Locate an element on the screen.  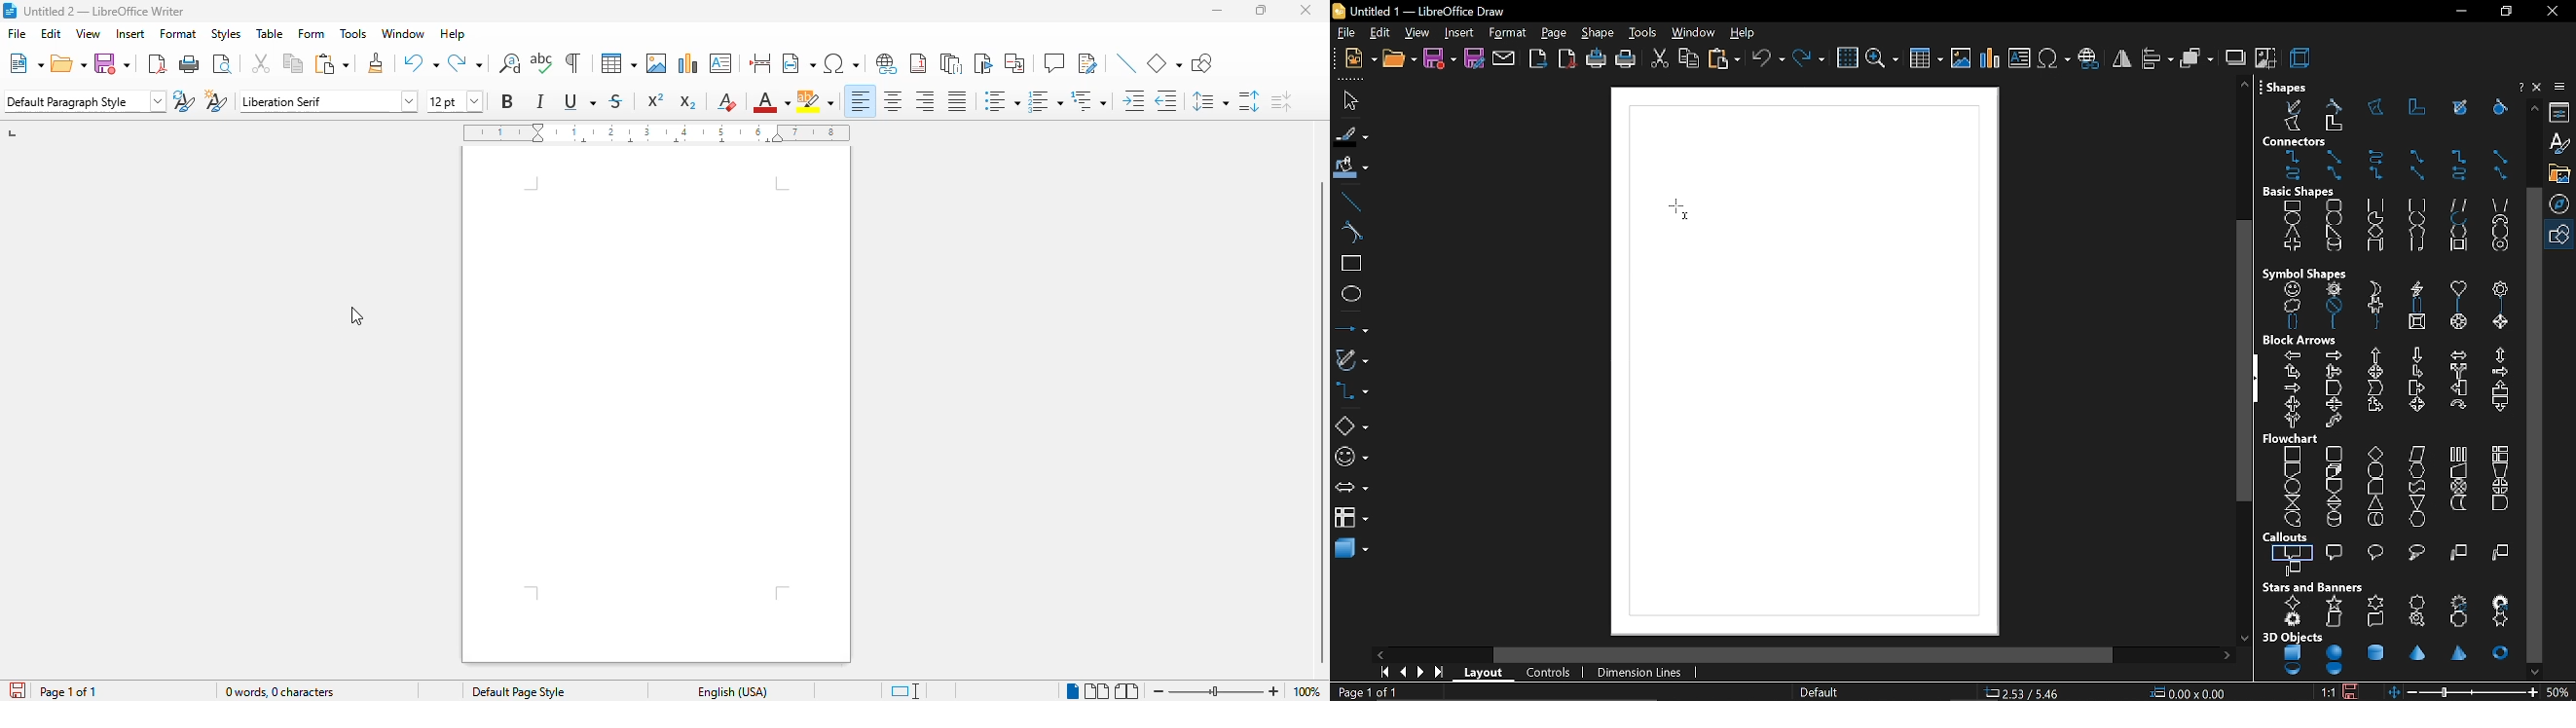
pentagon is located at coordinates (2334, 387).